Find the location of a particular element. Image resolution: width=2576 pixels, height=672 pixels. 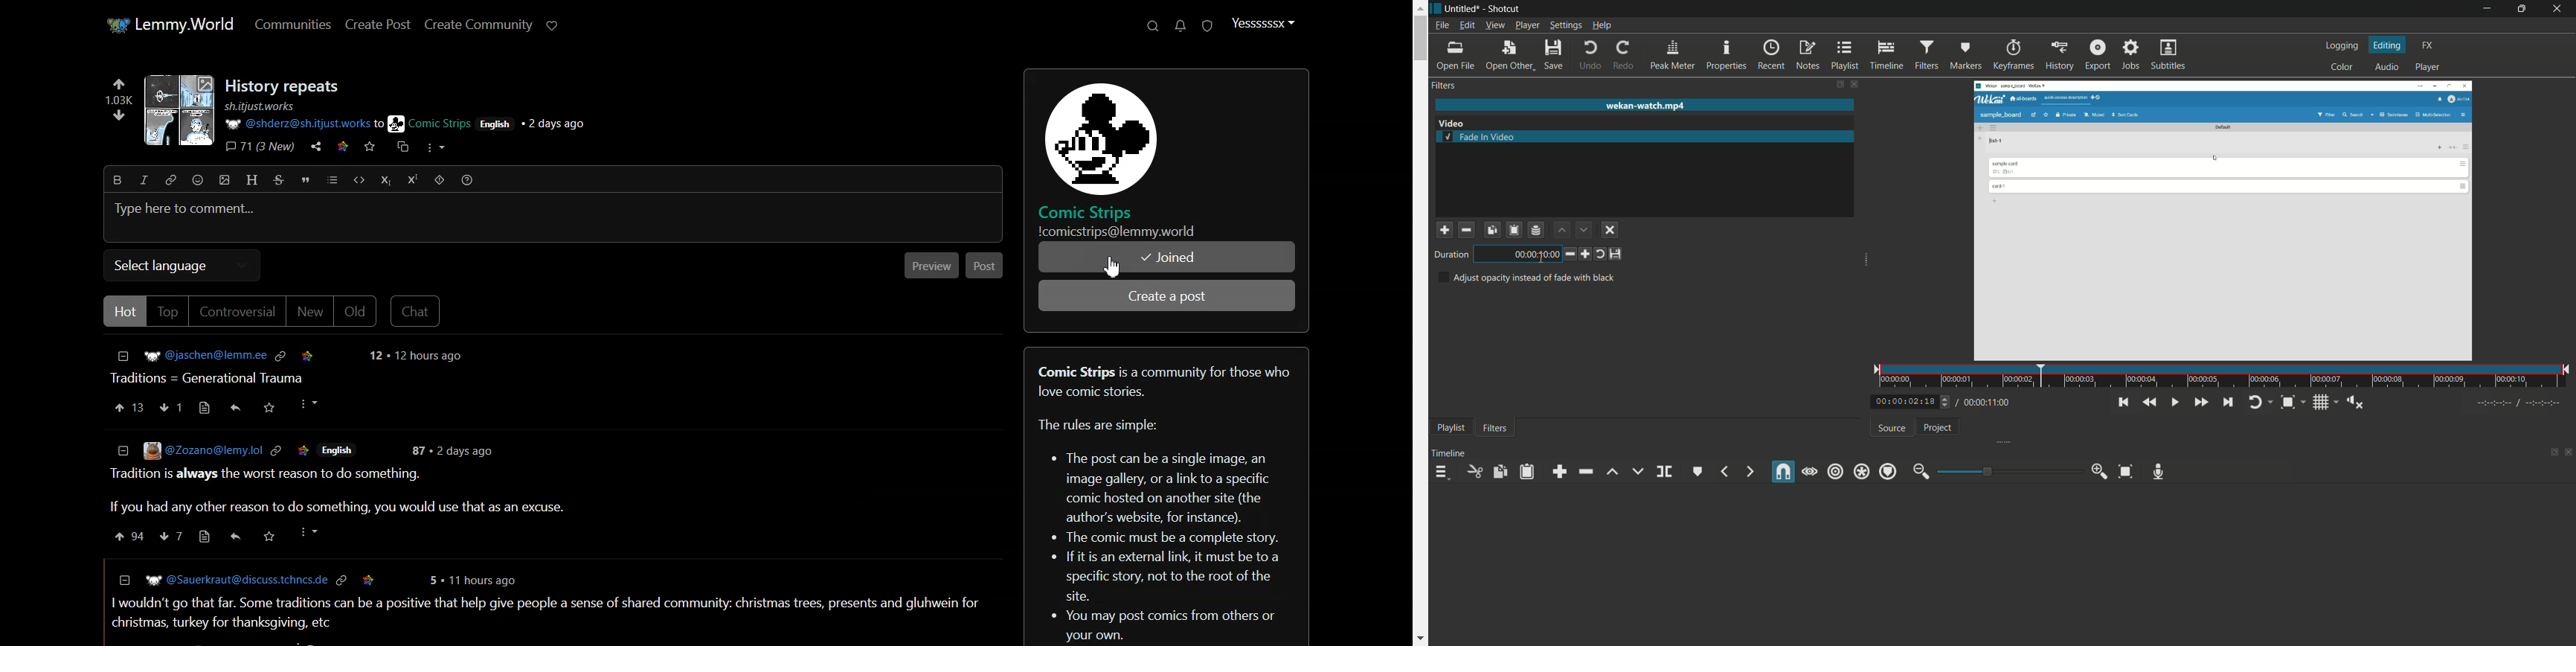

* The post can be a single image, an
image gallery, or a link to a specific
comic hosted on another site (the
author's website, for instance). is located at coordinates (1157, 483).